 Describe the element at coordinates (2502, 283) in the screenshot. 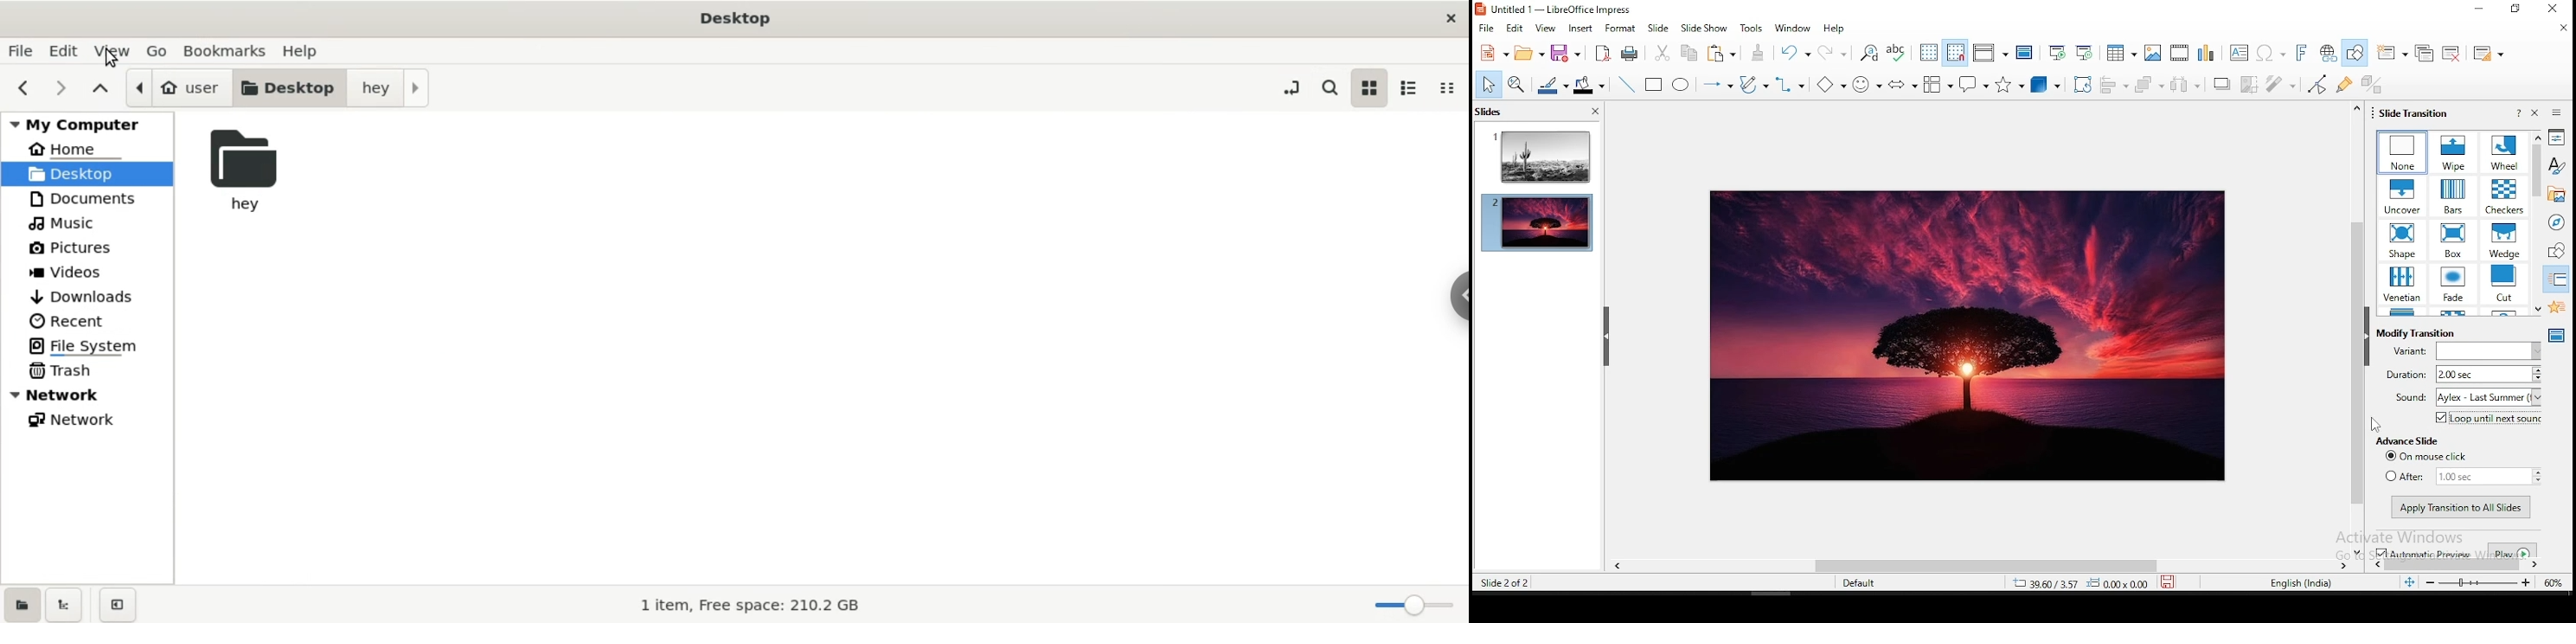

I see `transition effects` at that location.